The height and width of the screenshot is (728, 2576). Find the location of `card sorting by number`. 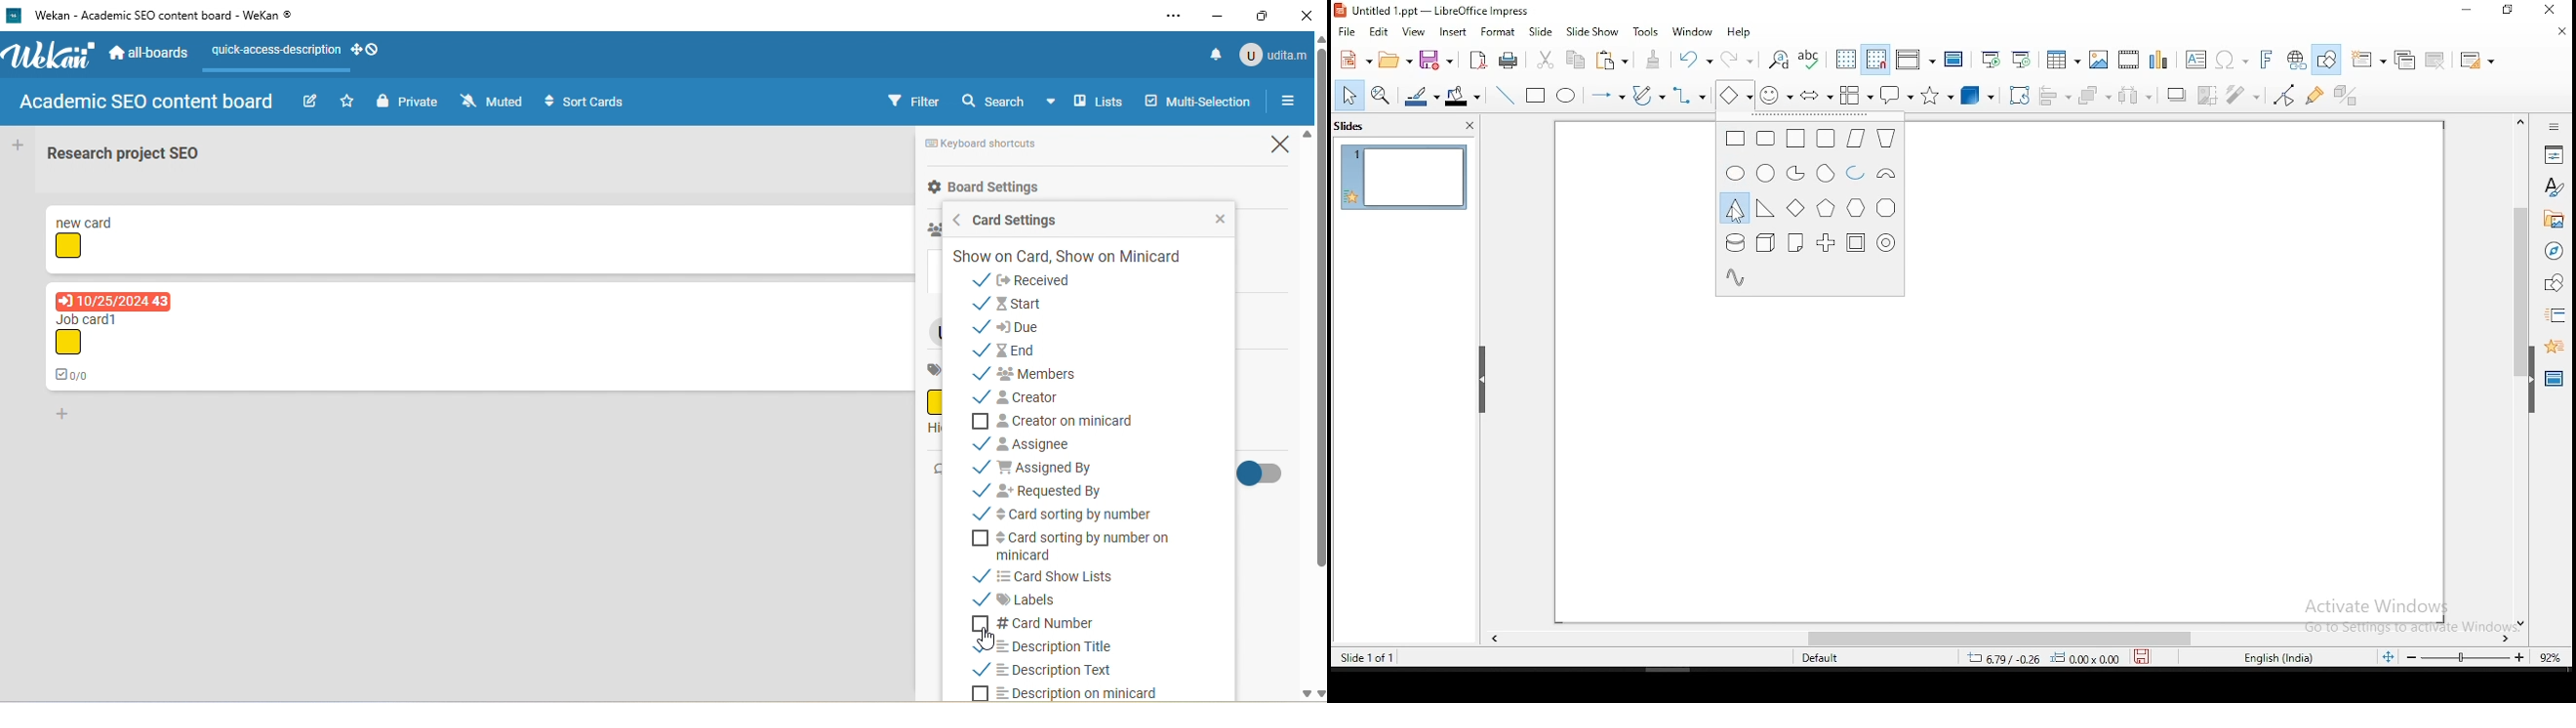

card sorting by number is located at coordinates (1066, 513).